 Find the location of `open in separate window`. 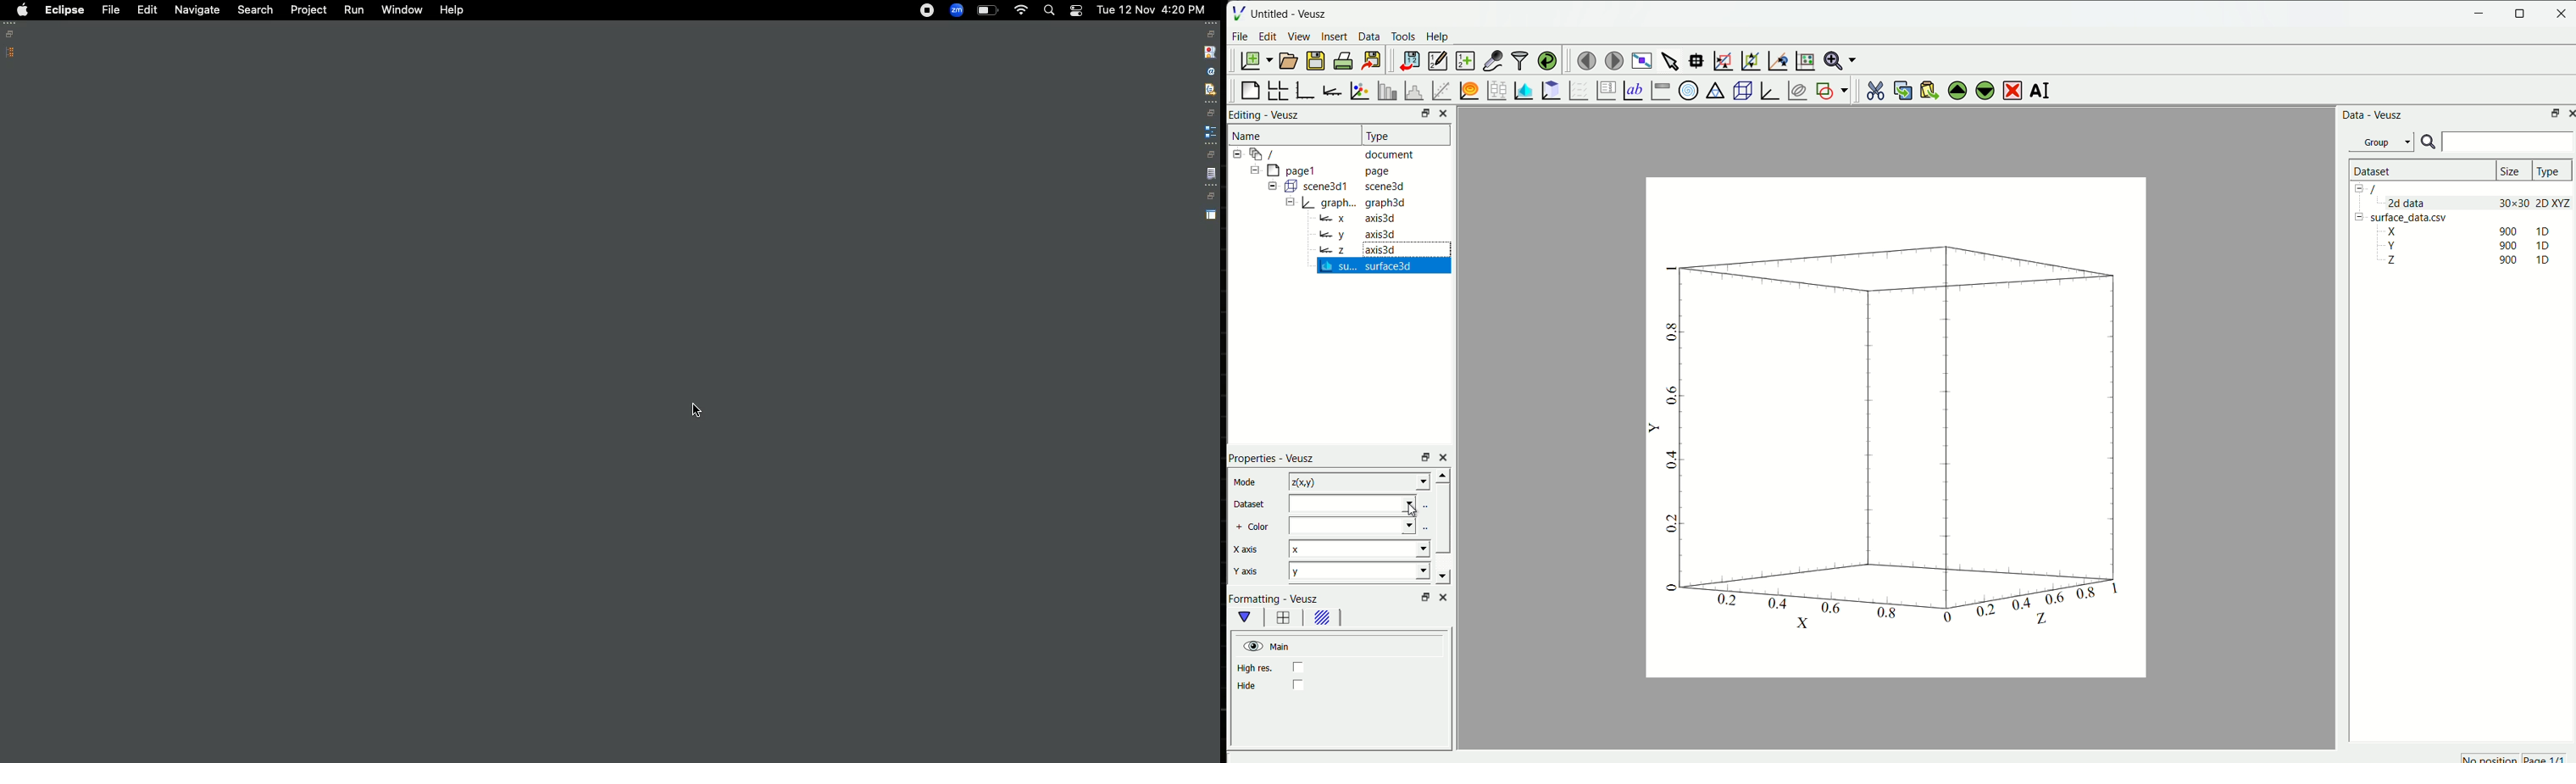

open in separate window is located at coordinates (1426, 596).